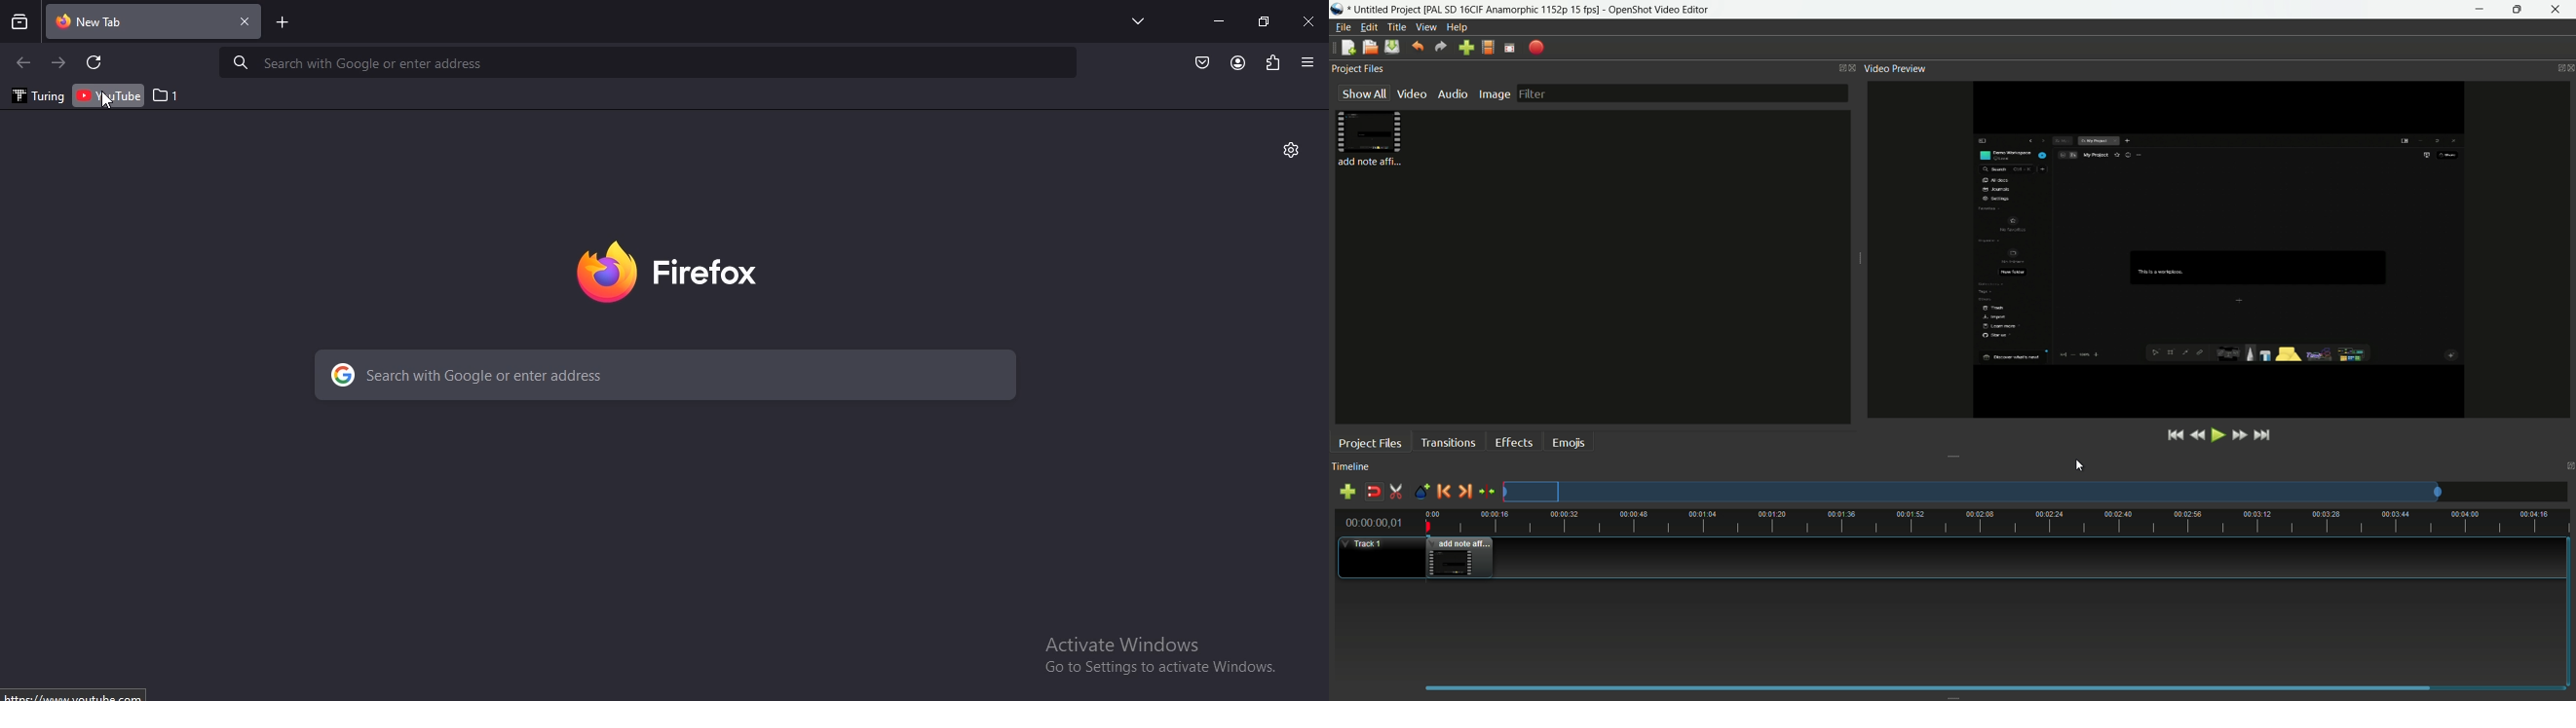 Image resolution: width=2576 pixels, height=728 pixels. Describe the element at coordinates (1266, 21) in the screenshot. I see `restore windows` at that location.